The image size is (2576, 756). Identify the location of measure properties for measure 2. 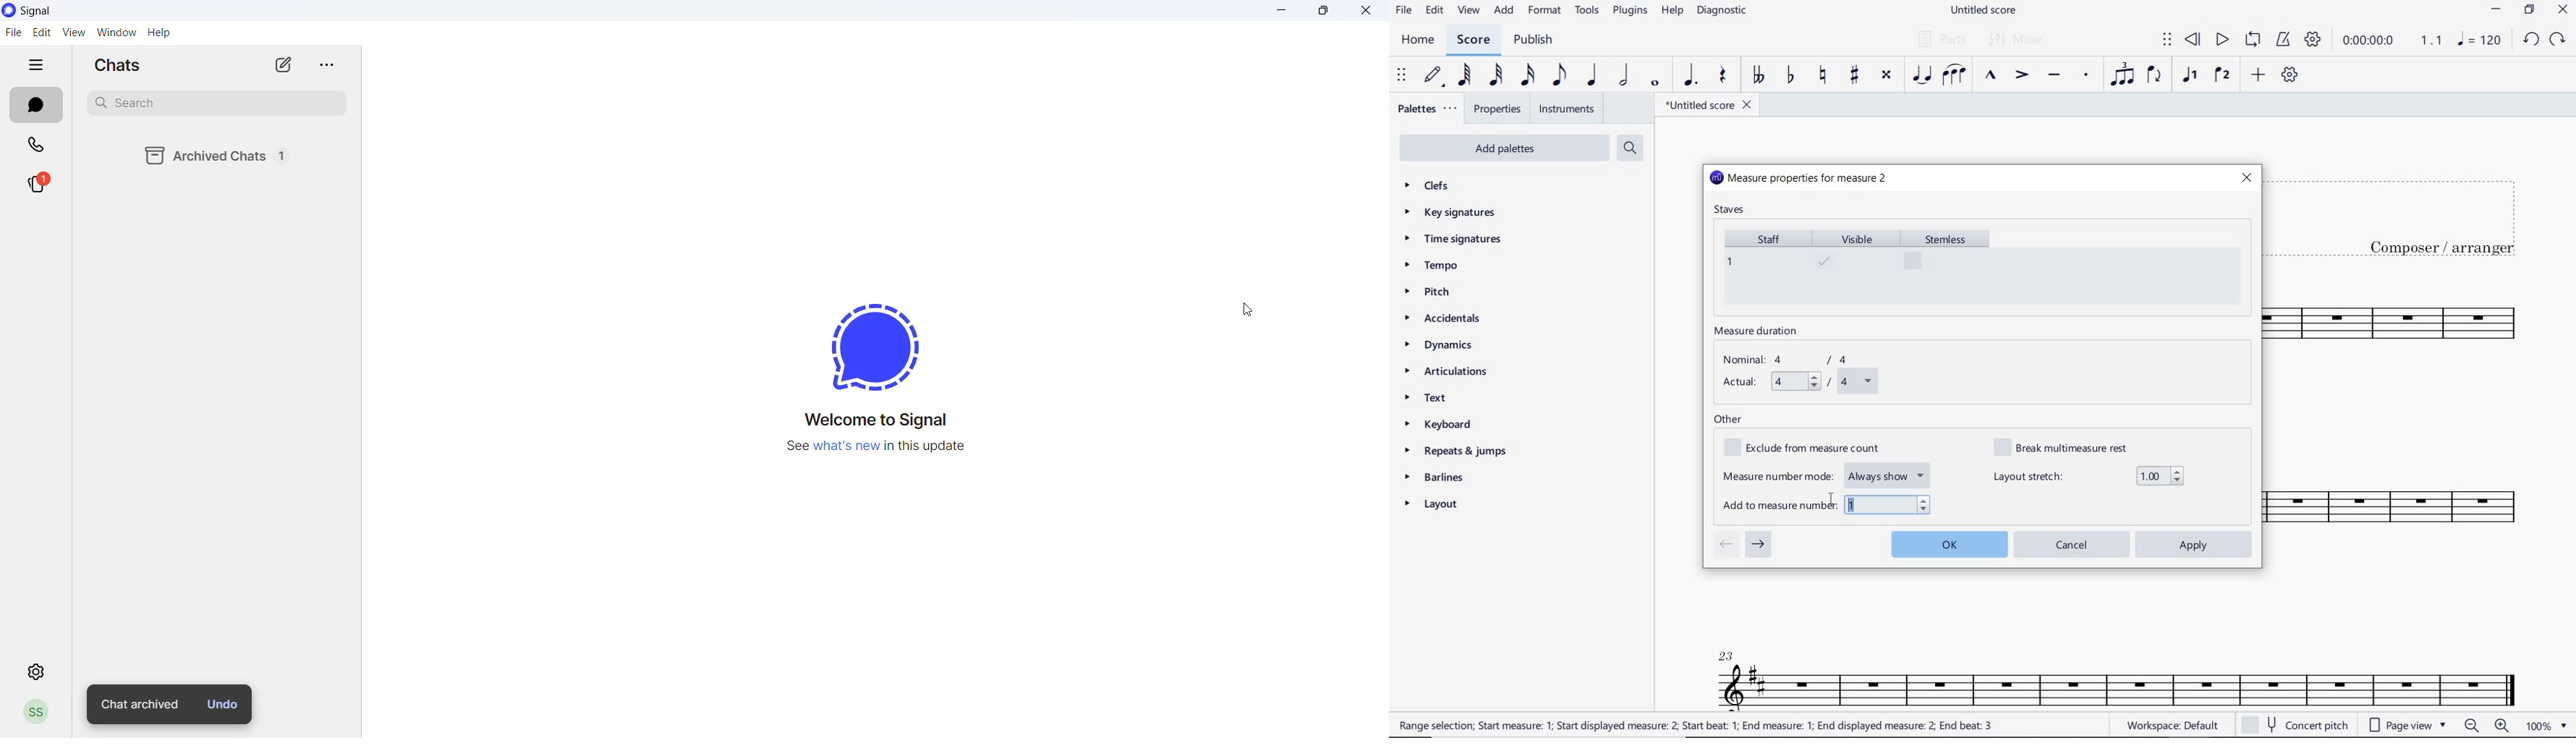
(1800, 179).